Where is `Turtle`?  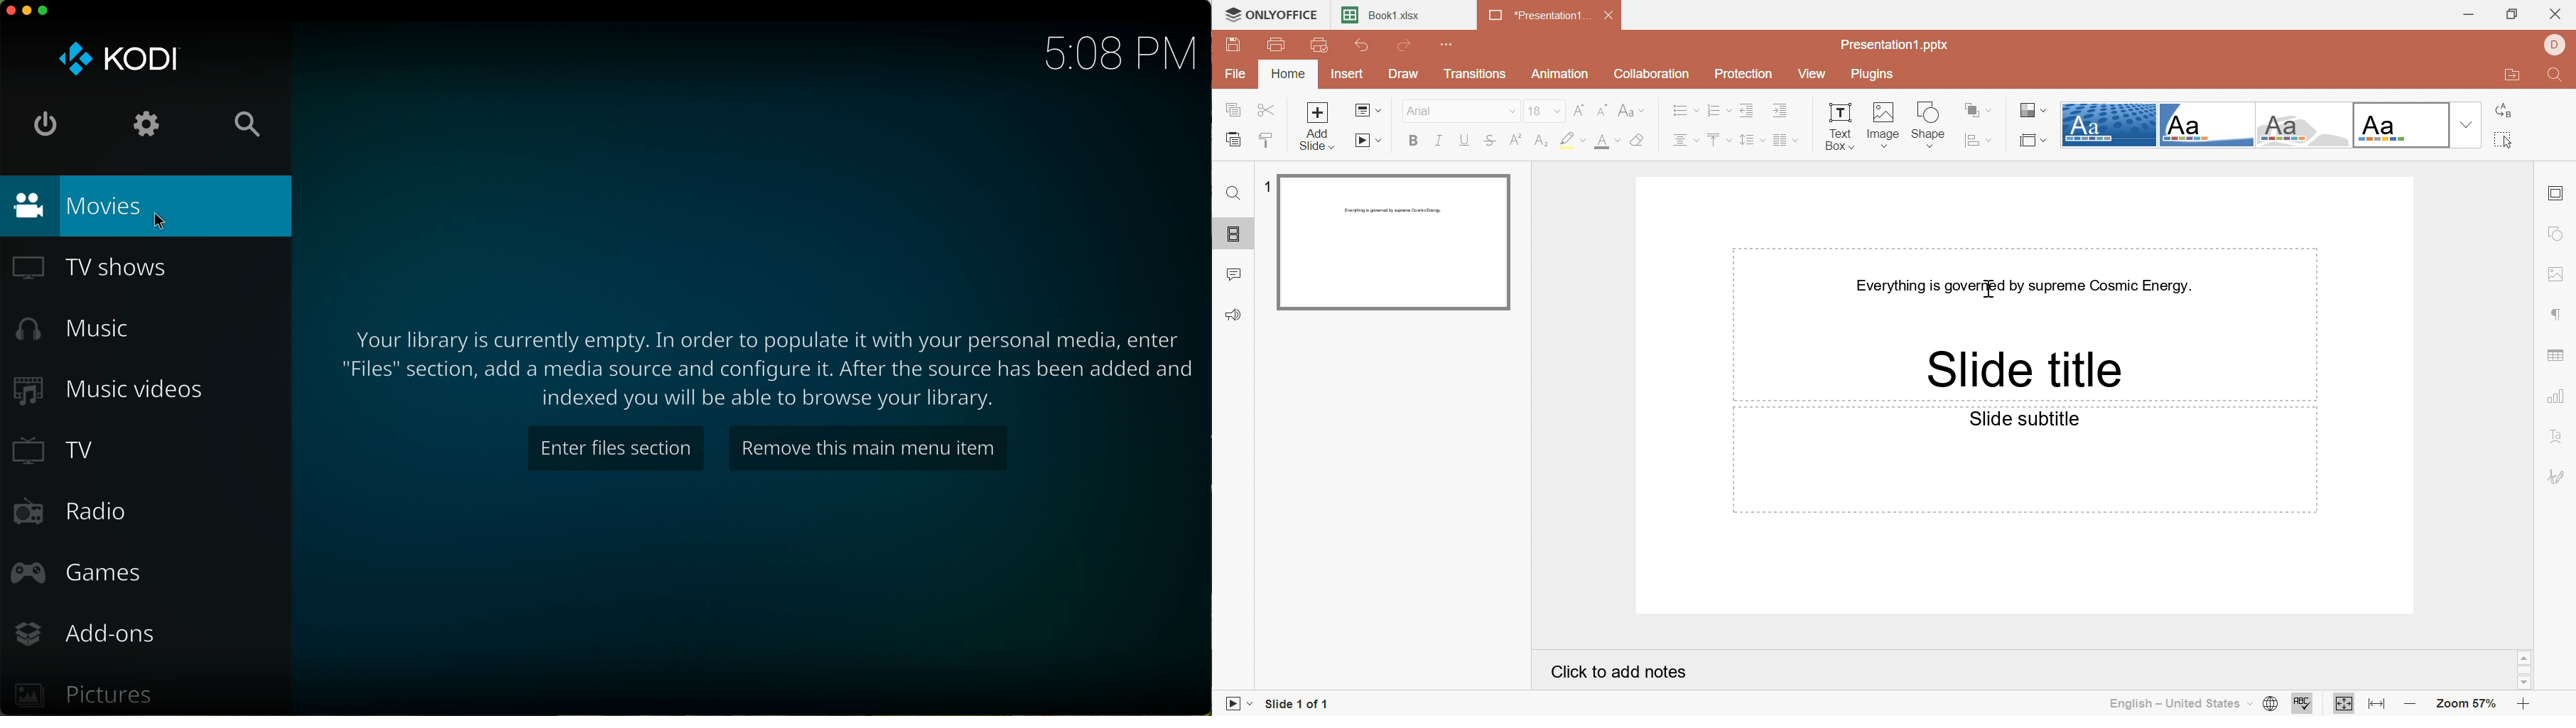
Turtle is located at coordinates (2304, 125).